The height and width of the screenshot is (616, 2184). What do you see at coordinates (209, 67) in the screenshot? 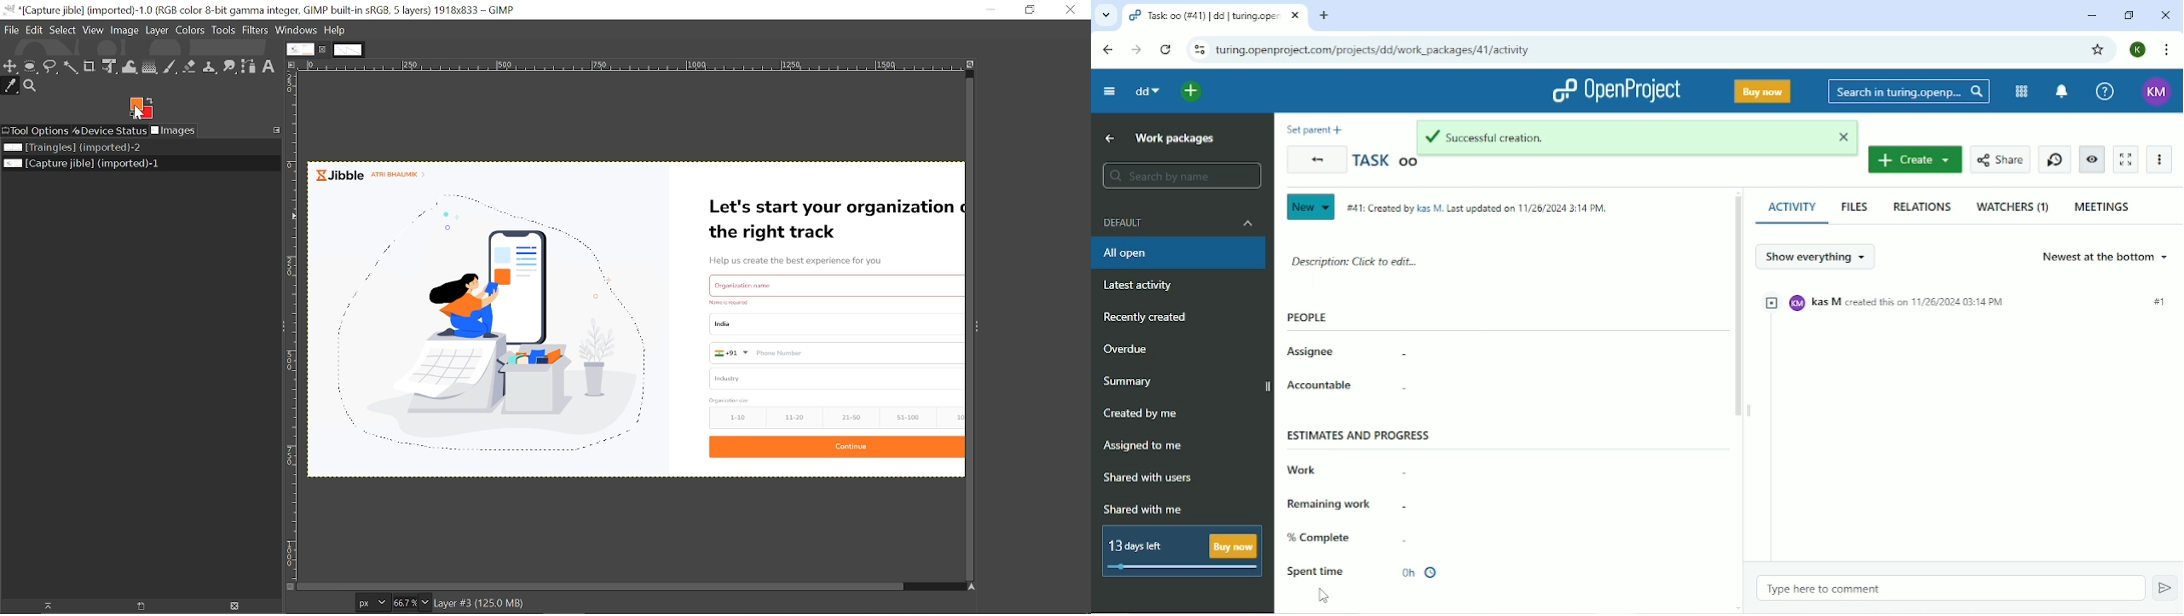
I see `Clone tool` at bounding box center [209, 67].